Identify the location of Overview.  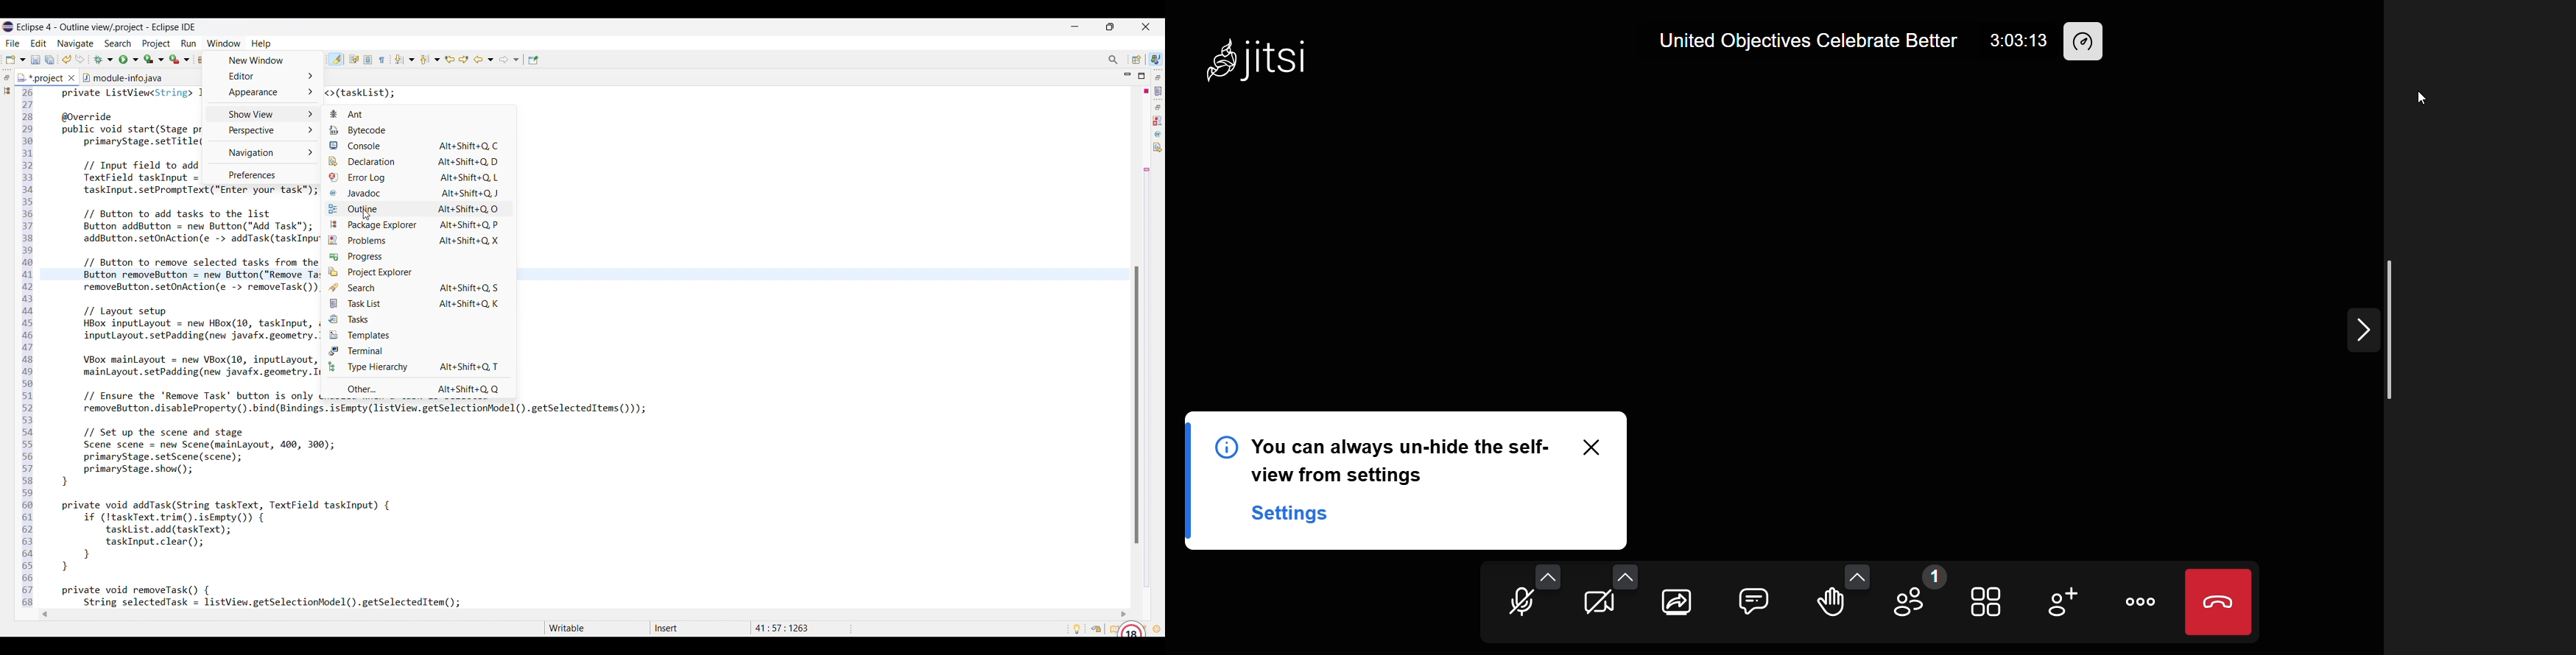
(1112, 629).